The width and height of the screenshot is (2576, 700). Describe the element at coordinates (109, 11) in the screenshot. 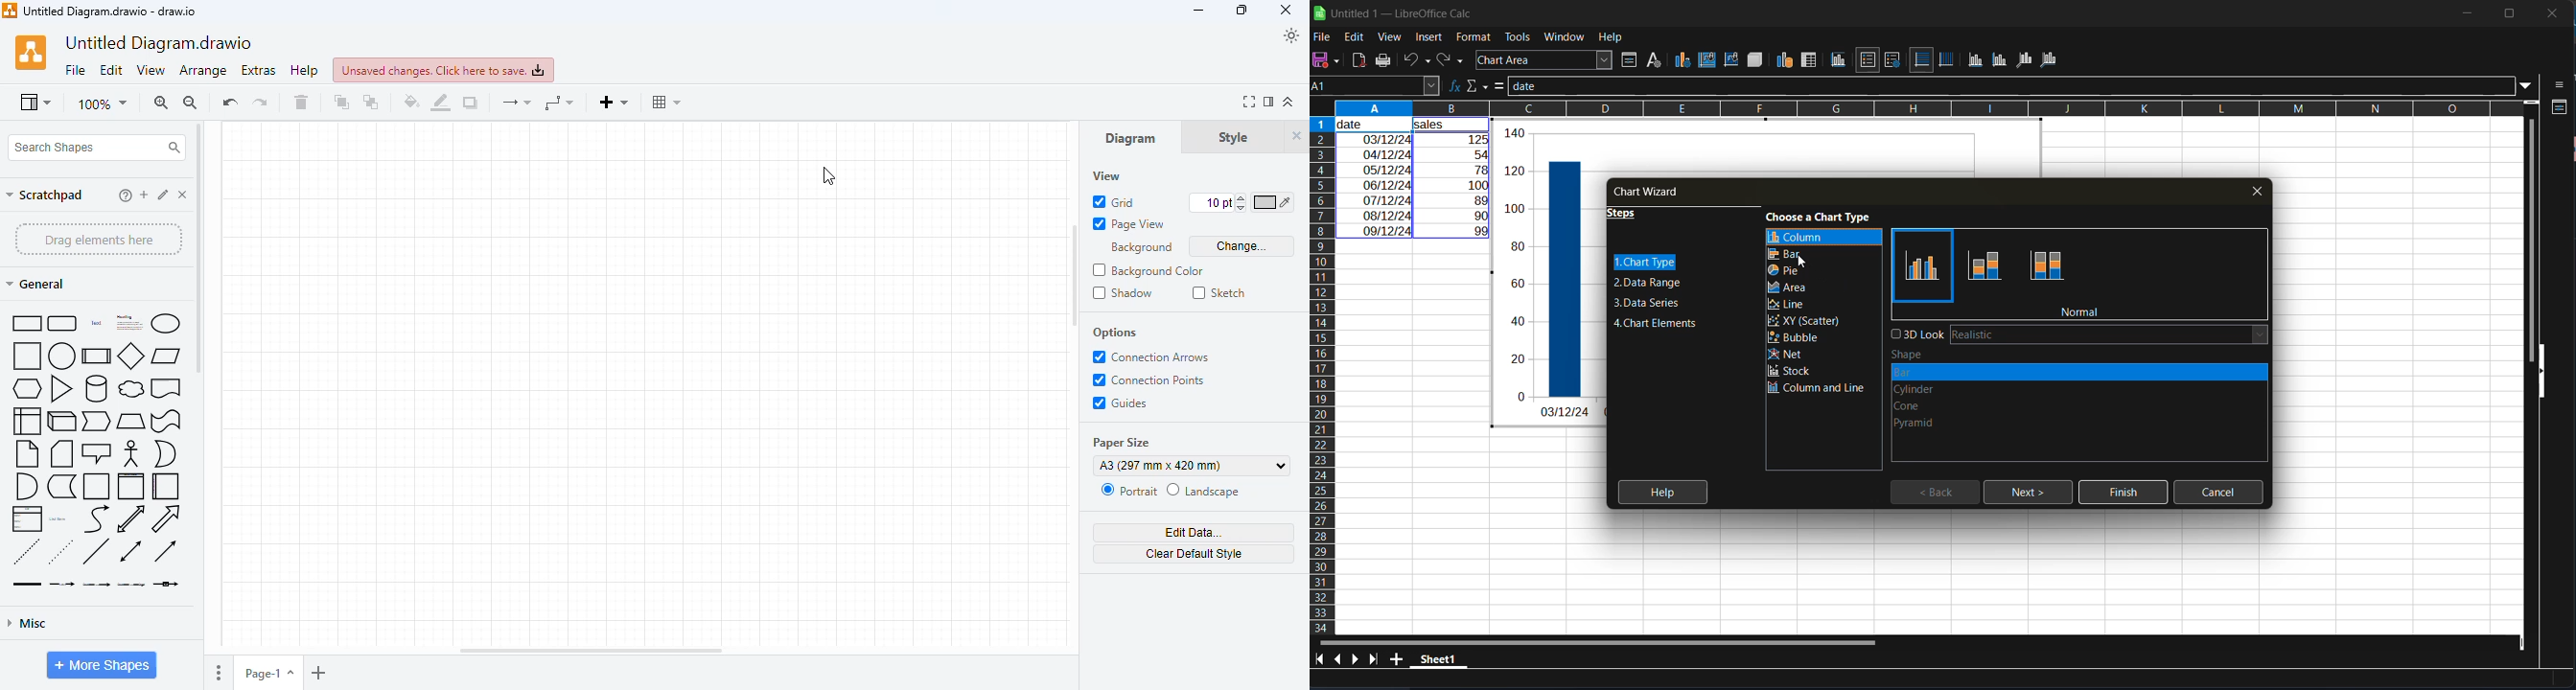

I see `title` at that location.